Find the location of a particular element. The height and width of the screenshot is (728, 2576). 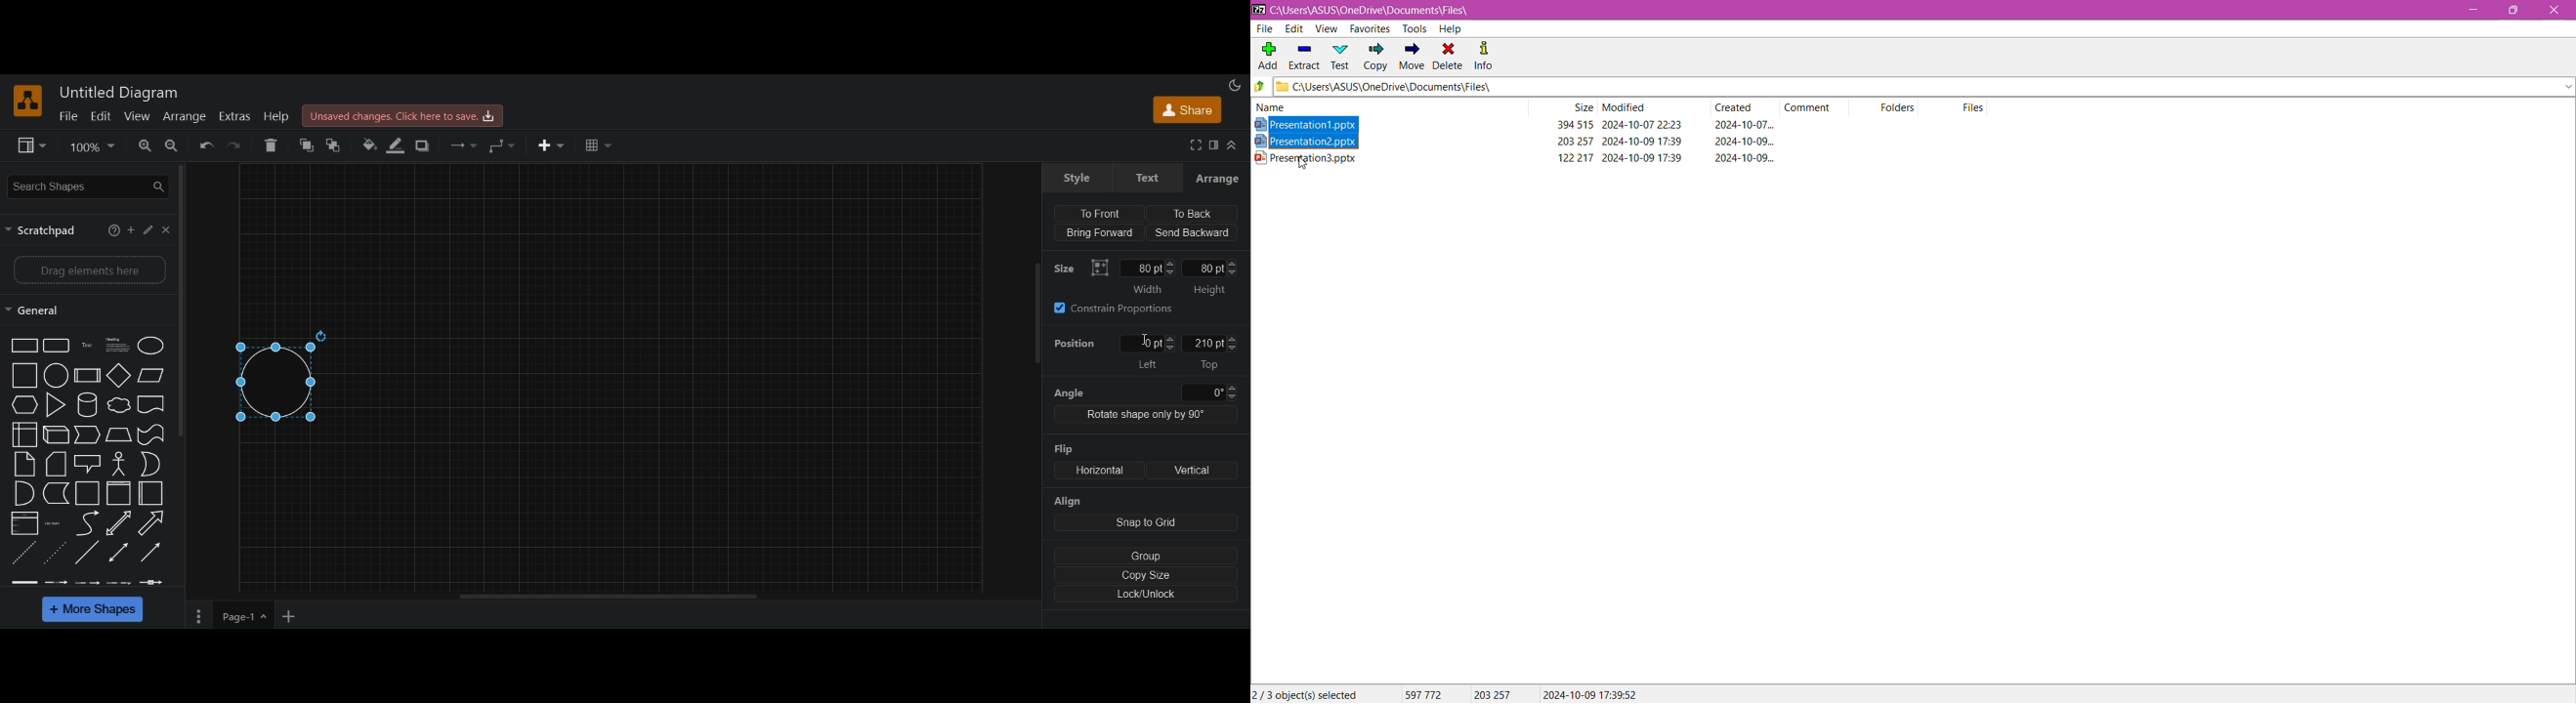

help is located at coordinates (276, 117).